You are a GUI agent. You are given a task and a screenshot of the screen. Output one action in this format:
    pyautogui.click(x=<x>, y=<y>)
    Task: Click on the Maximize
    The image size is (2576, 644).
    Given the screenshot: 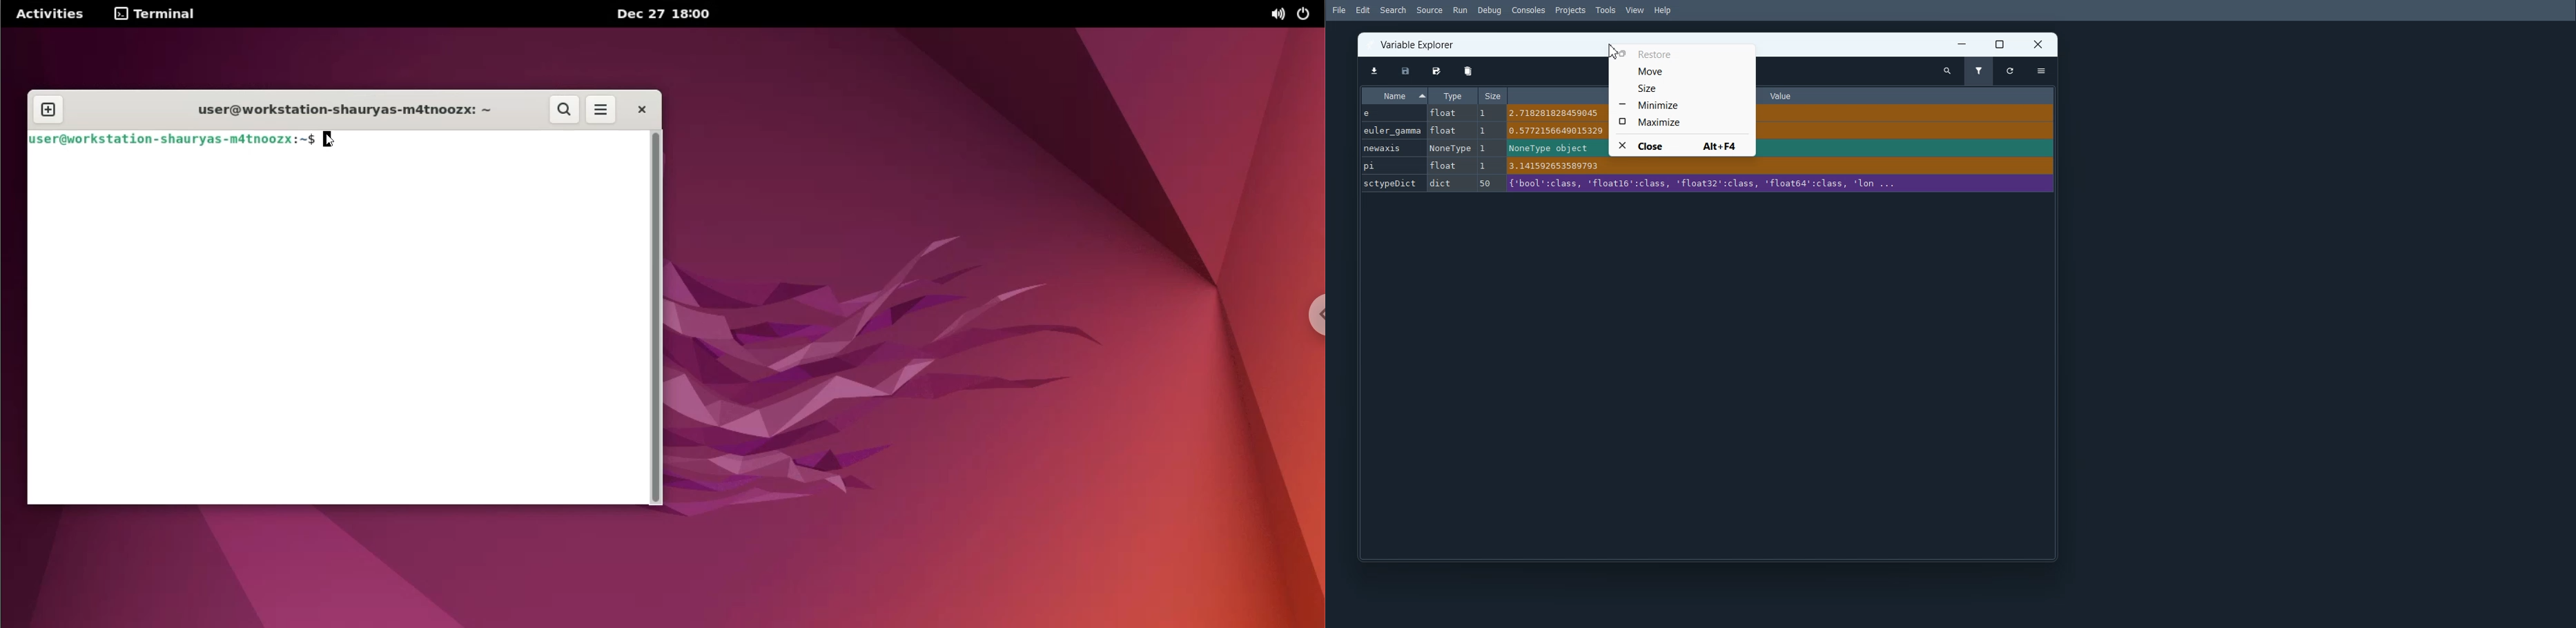 What is the action you would take?
    pyautogui.click(x=2002, y=44)
    